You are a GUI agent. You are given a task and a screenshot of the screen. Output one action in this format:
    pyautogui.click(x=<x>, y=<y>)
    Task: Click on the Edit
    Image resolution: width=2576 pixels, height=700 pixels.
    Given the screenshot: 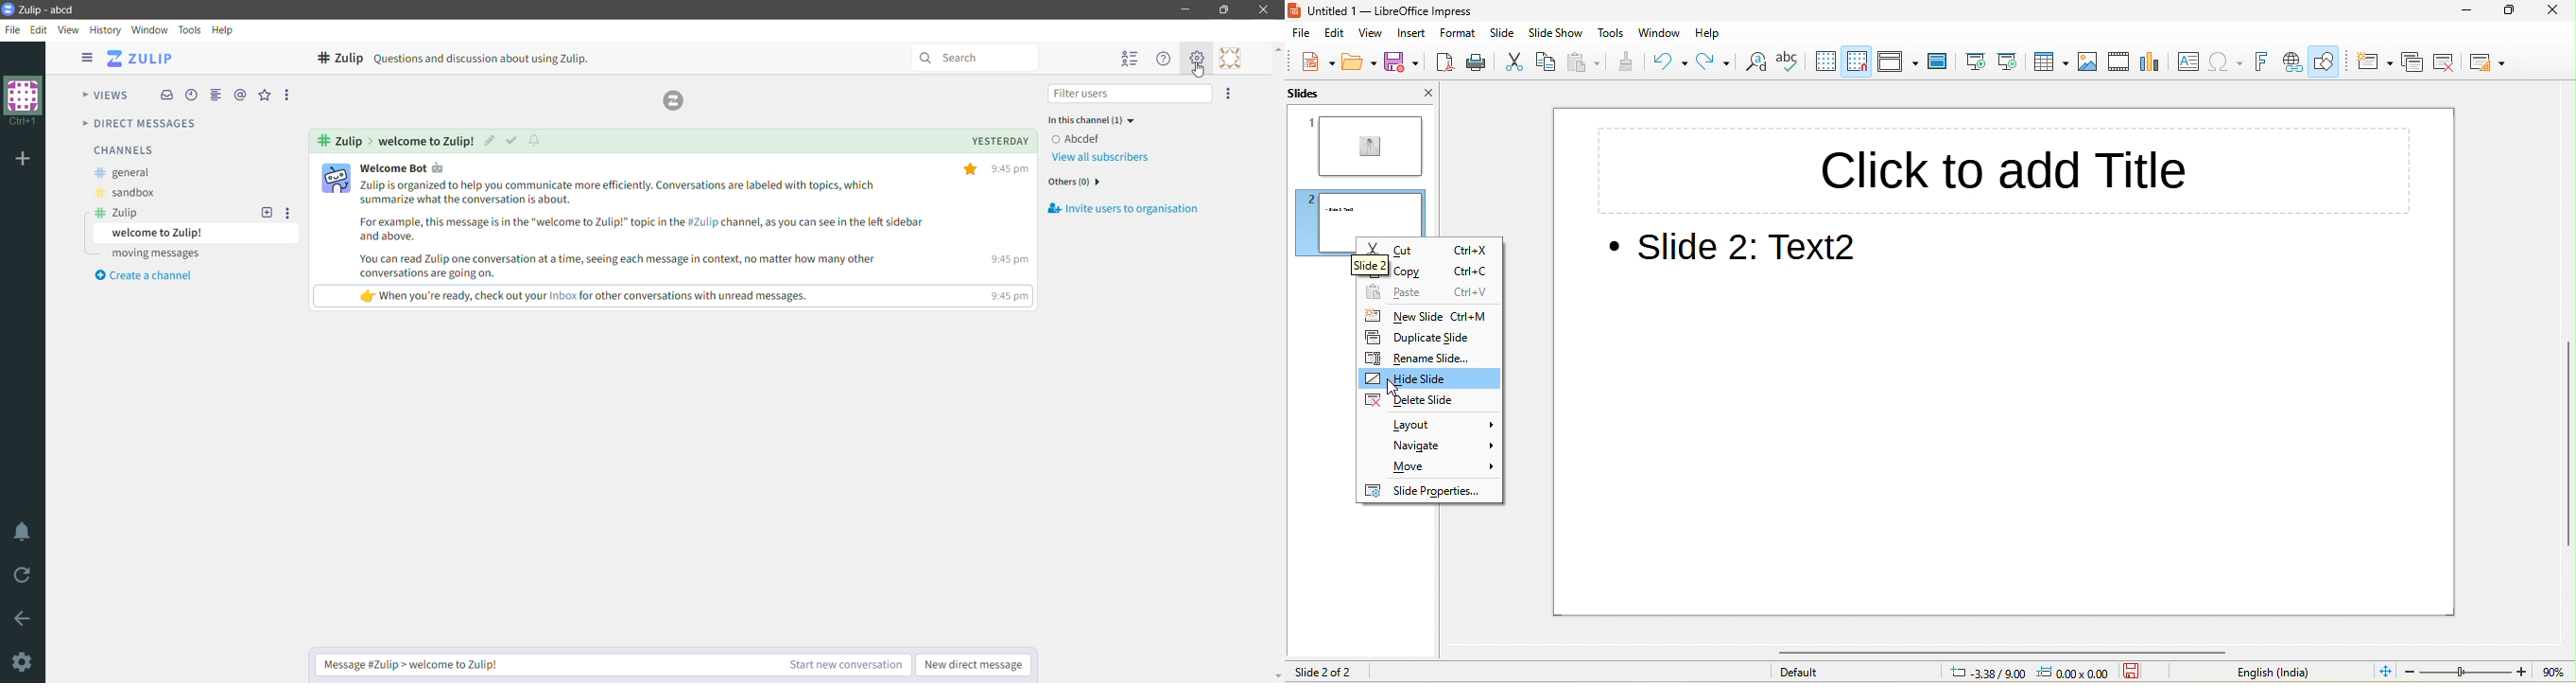 What is the action you would take?
    pyautogui.click(x=41, y=30)
    